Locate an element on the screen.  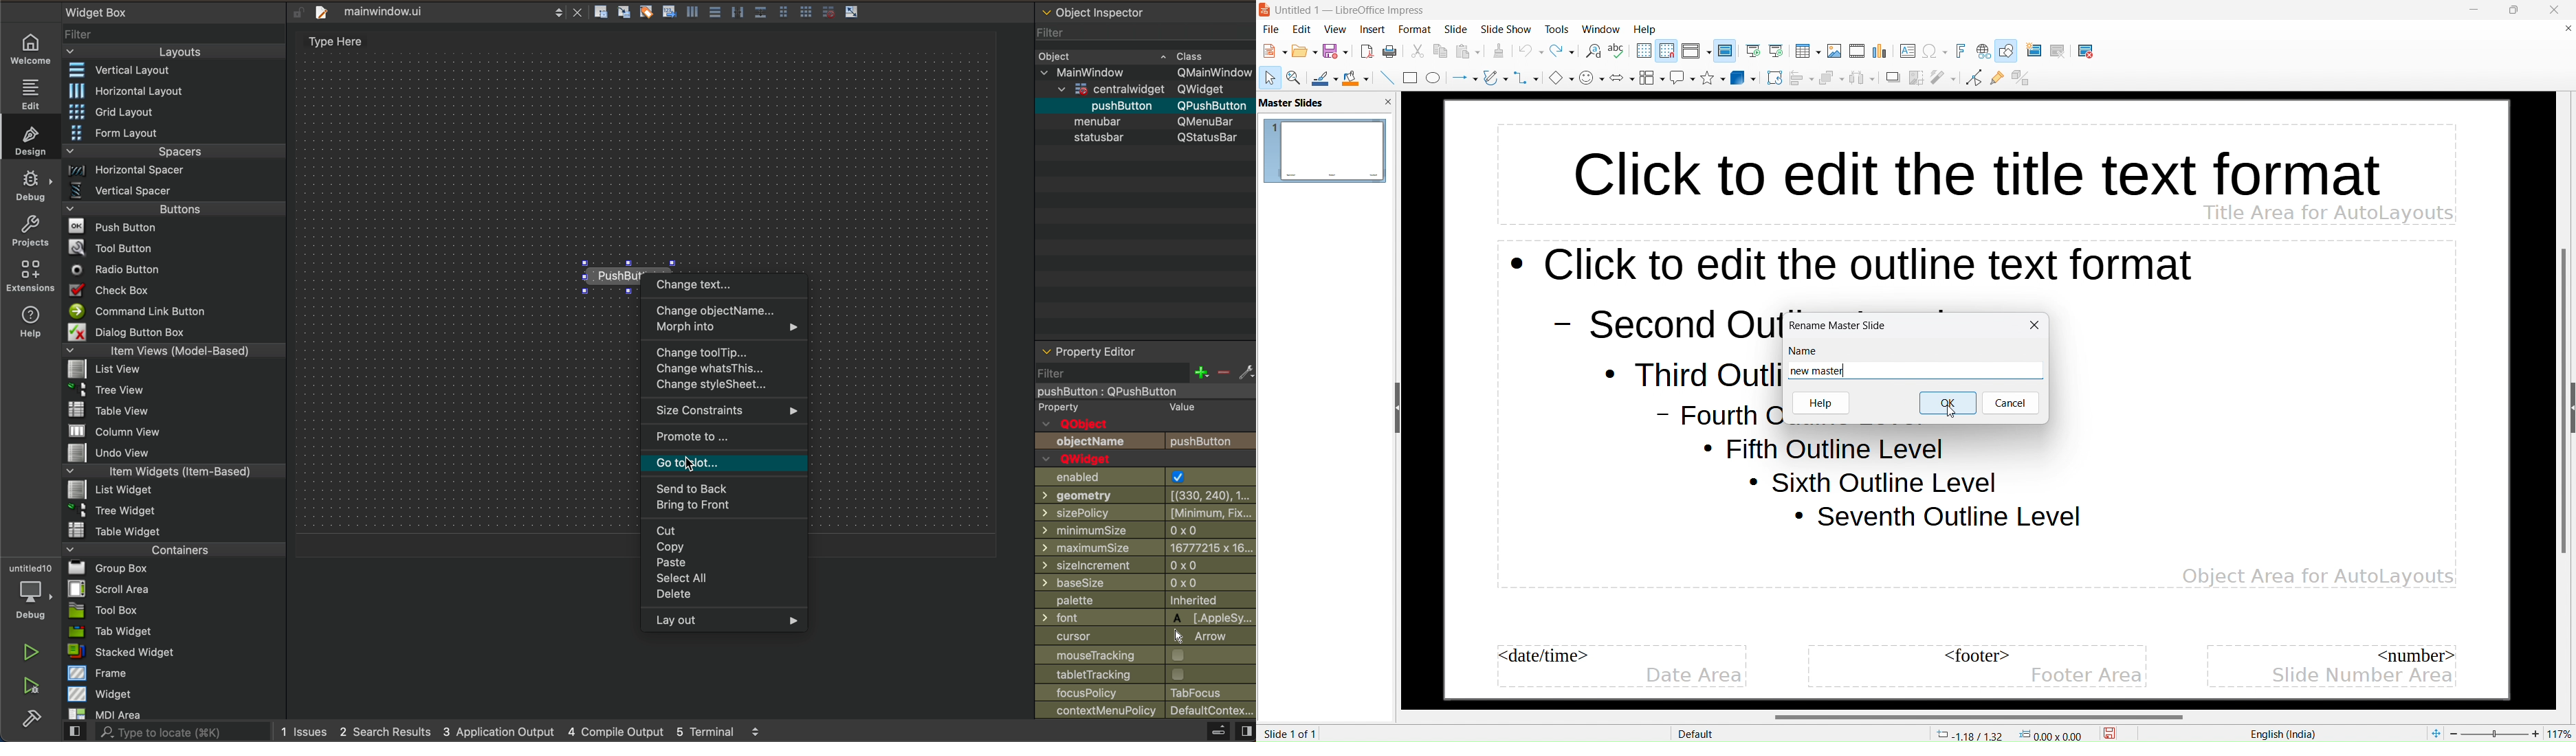
export directly as pdf is located at coordinates (1367, 52).